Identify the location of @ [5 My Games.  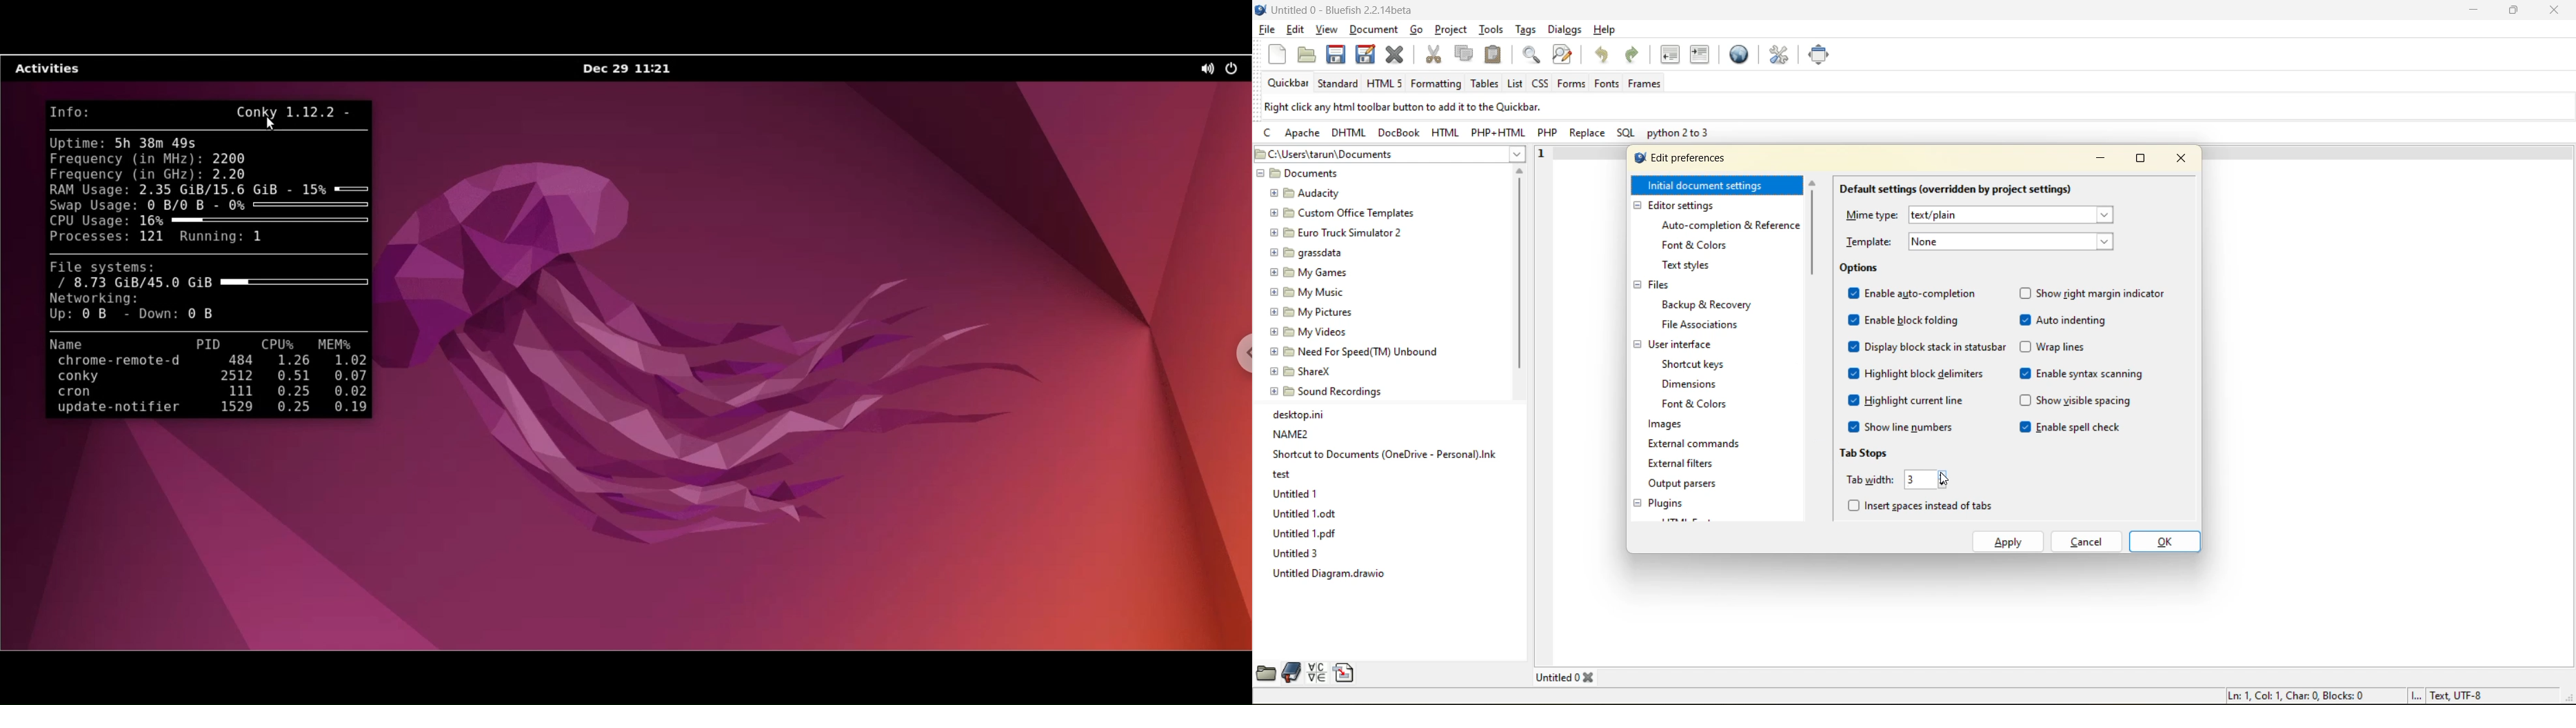
(1307, 272).